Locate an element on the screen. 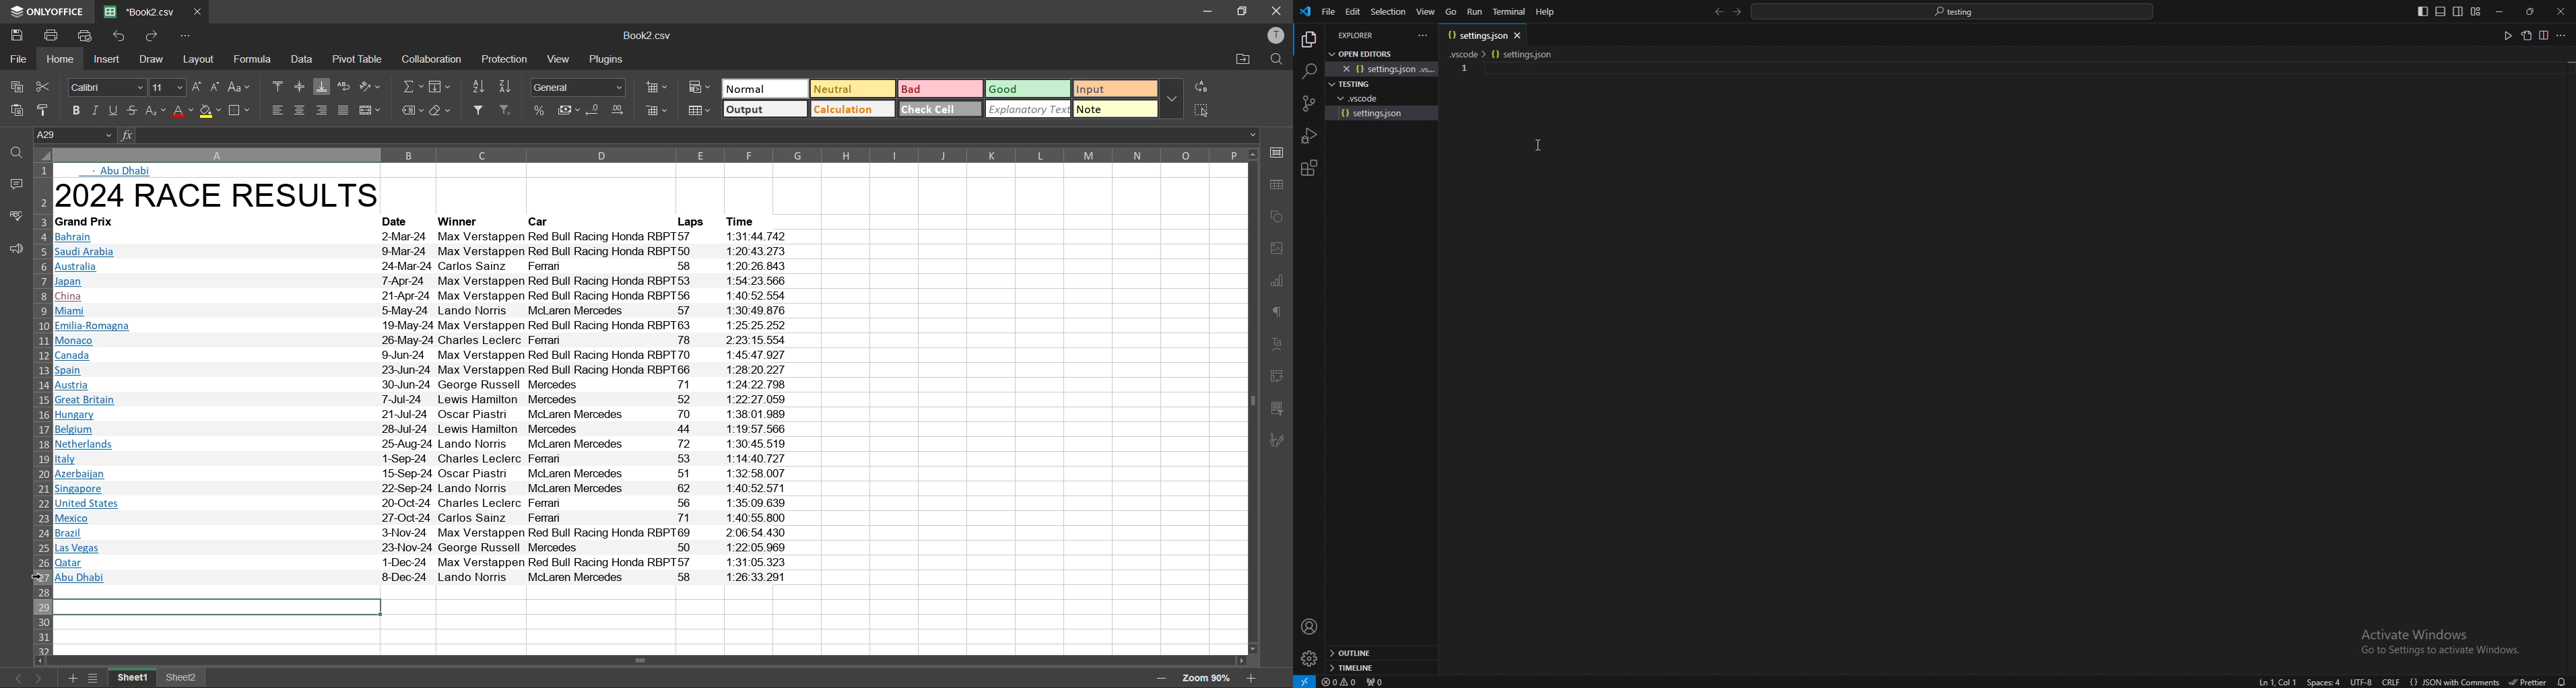 The height and width of the screenshot is (700, 2576). more options is located at coordinates (1175, 100).